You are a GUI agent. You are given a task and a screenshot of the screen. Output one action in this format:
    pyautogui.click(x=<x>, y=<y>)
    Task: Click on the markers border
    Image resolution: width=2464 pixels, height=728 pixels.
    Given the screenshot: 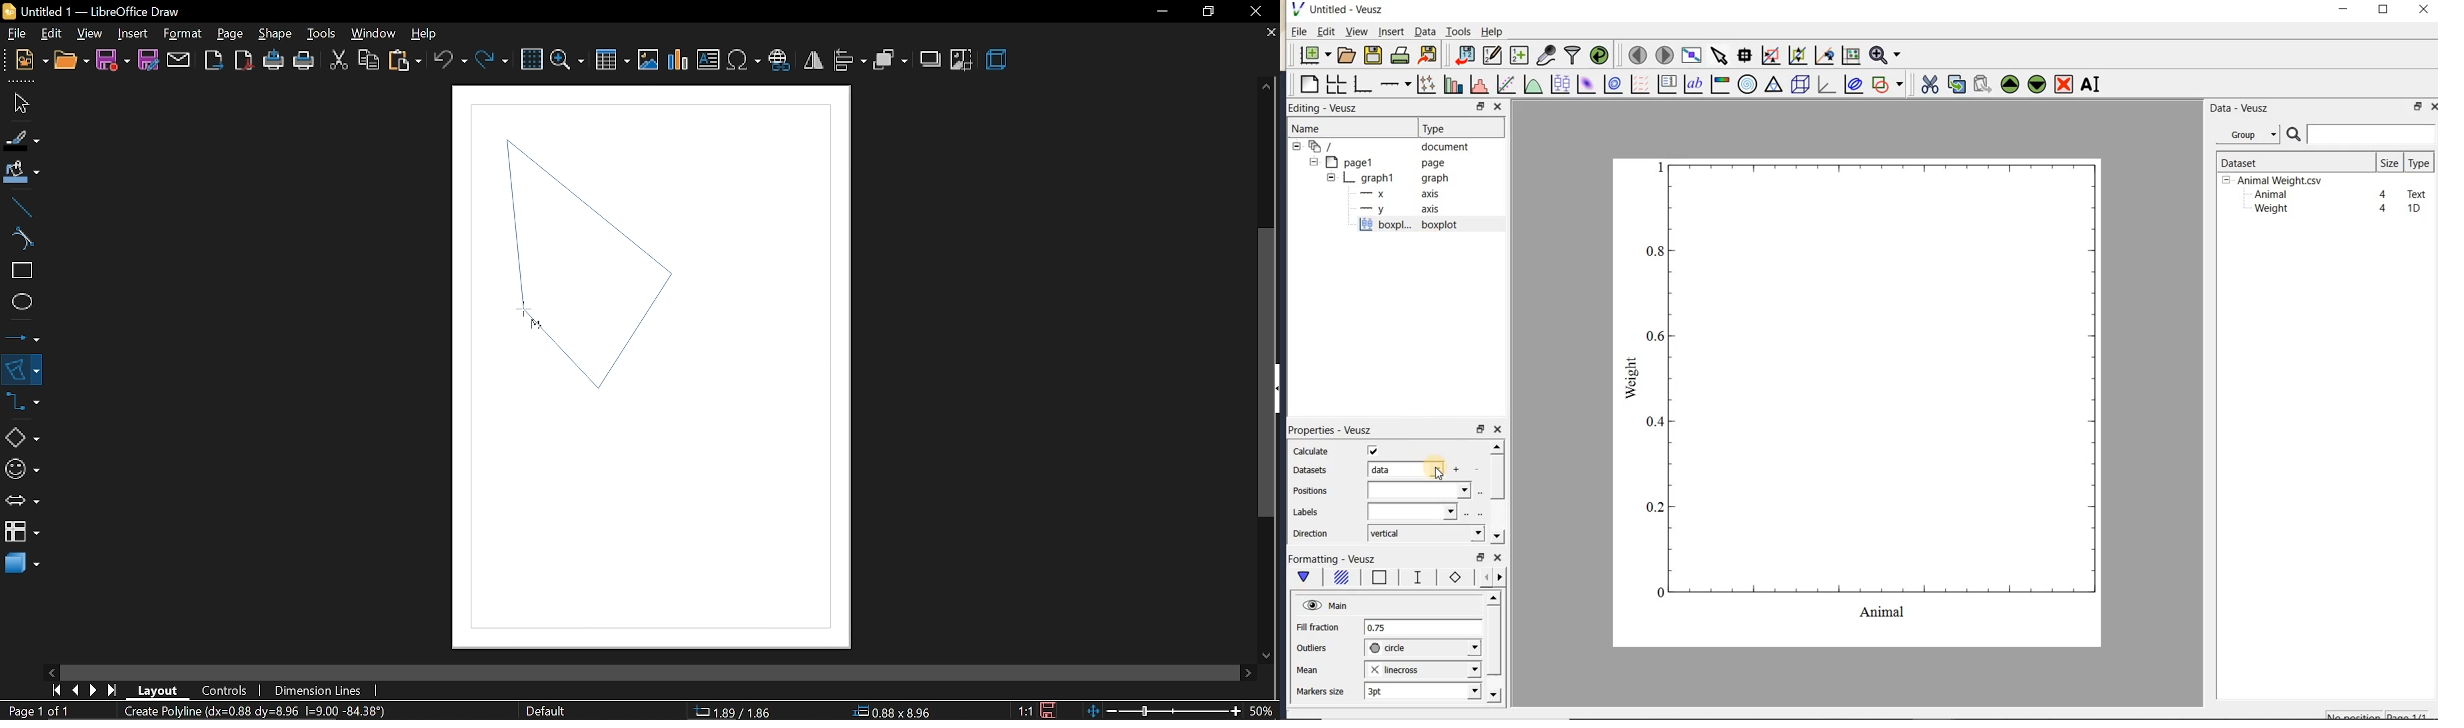 What is the action you would take?
    pyautogui.click(x=1452, y=577)
    